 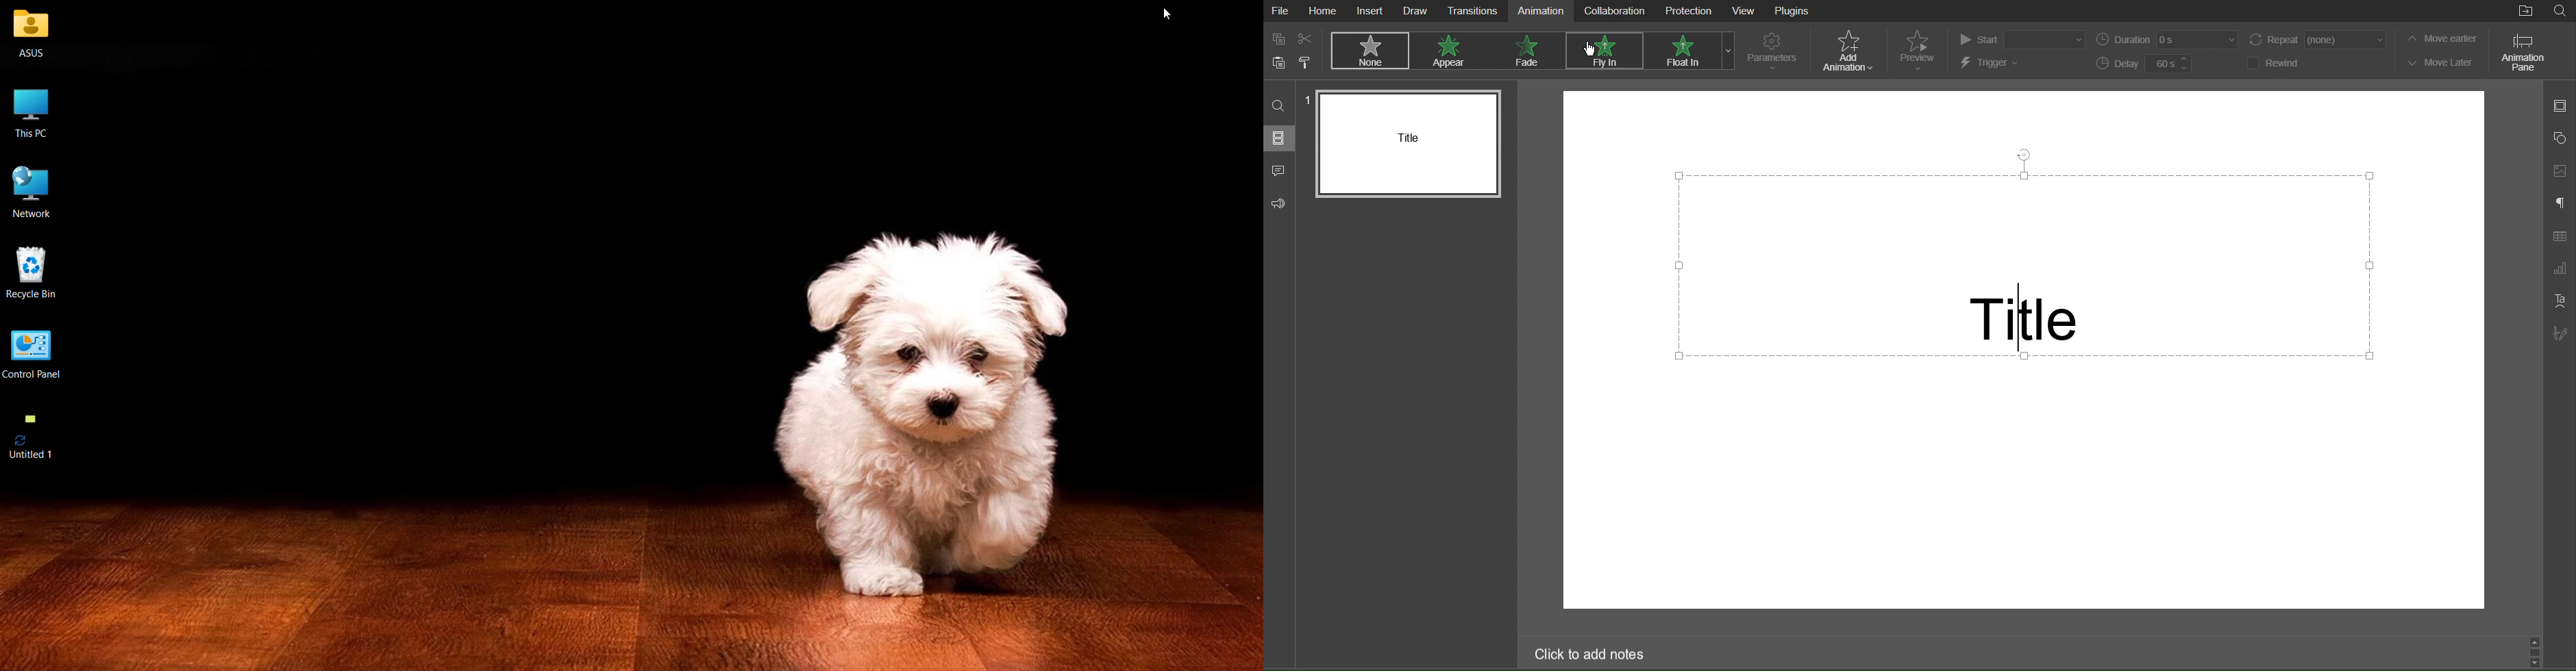 I want to click on TextArt, so click(x=2558, y=301).